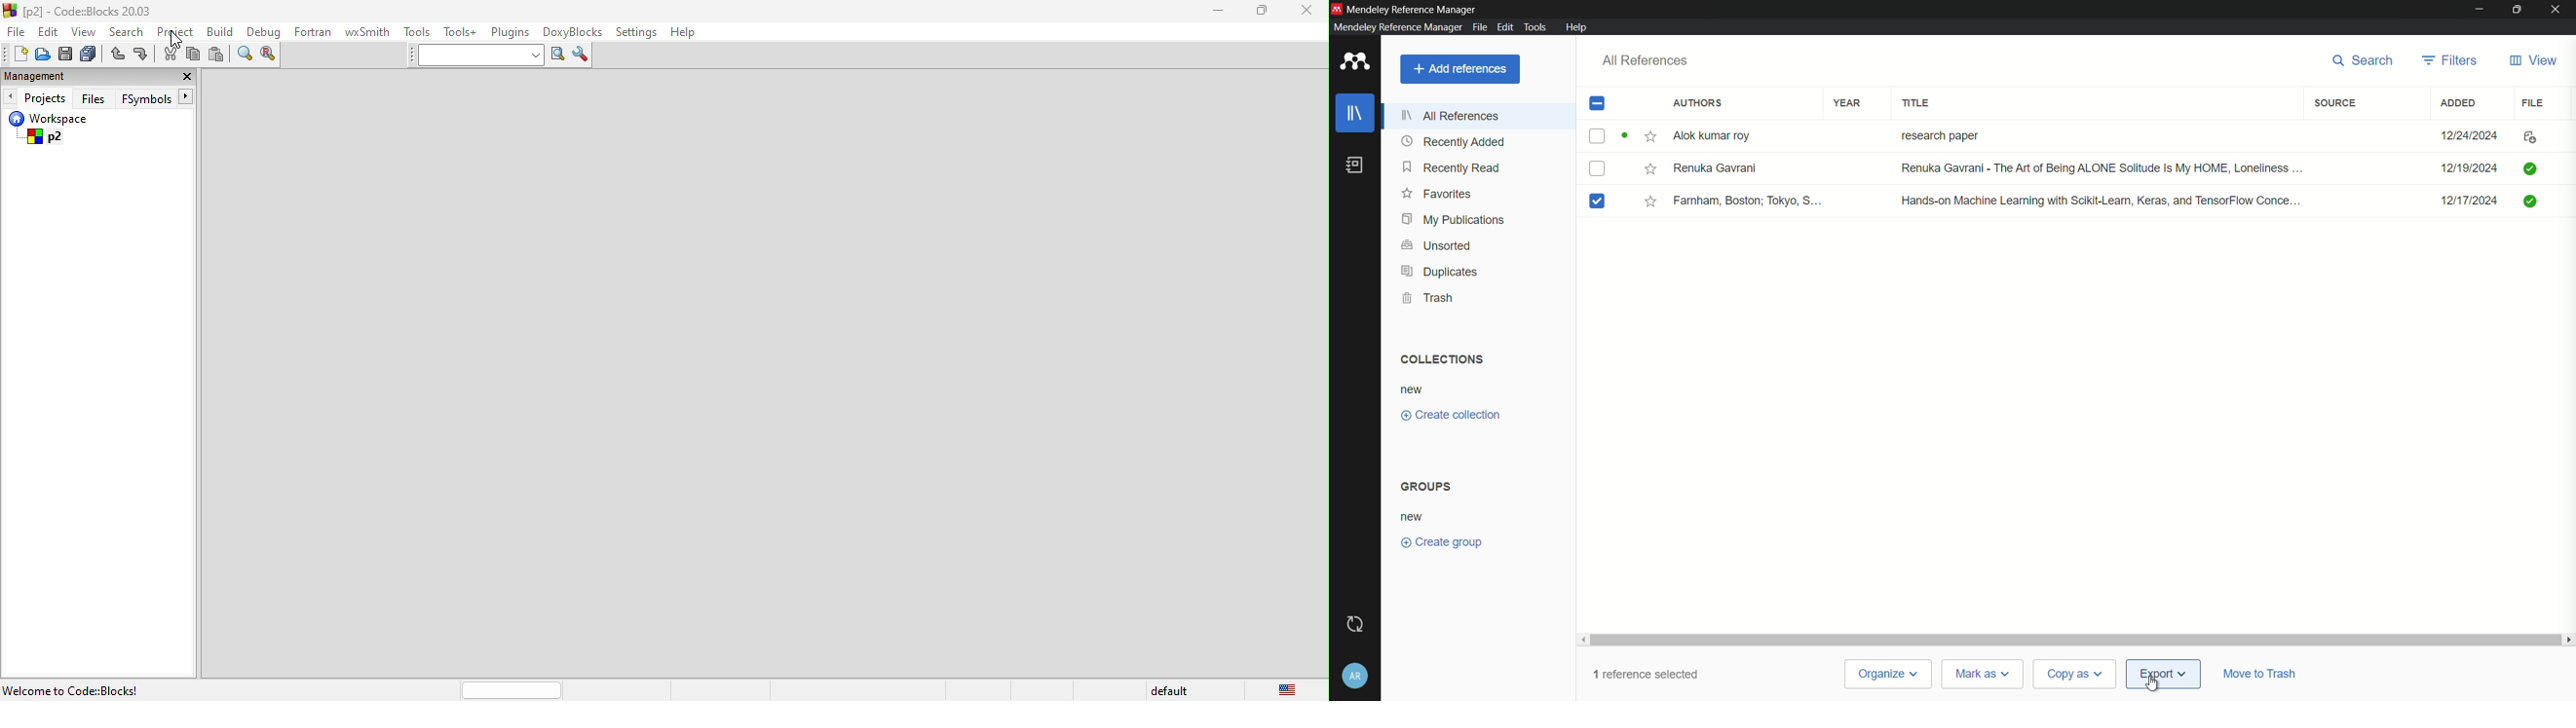 This screenshot has width=2576, height=728. I want to click on star, so click(1648, 203).